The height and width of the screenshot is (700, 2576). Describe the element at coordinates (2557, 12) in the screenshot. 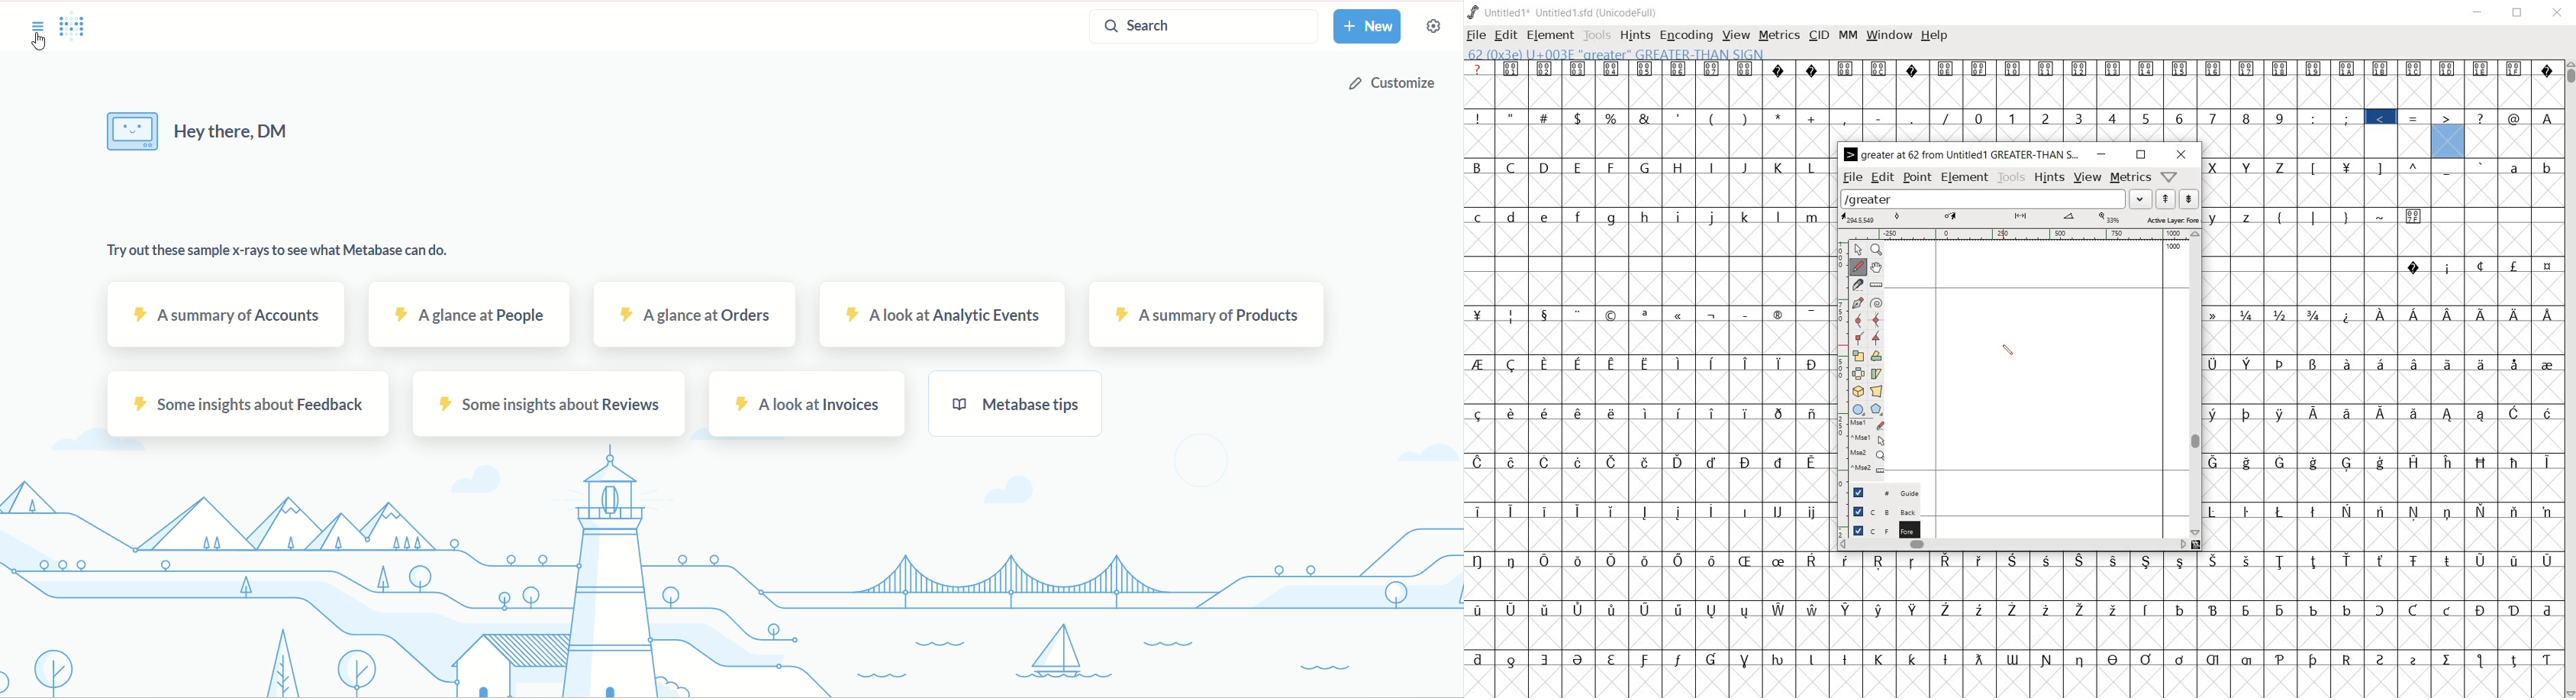

I see `close` at that location.